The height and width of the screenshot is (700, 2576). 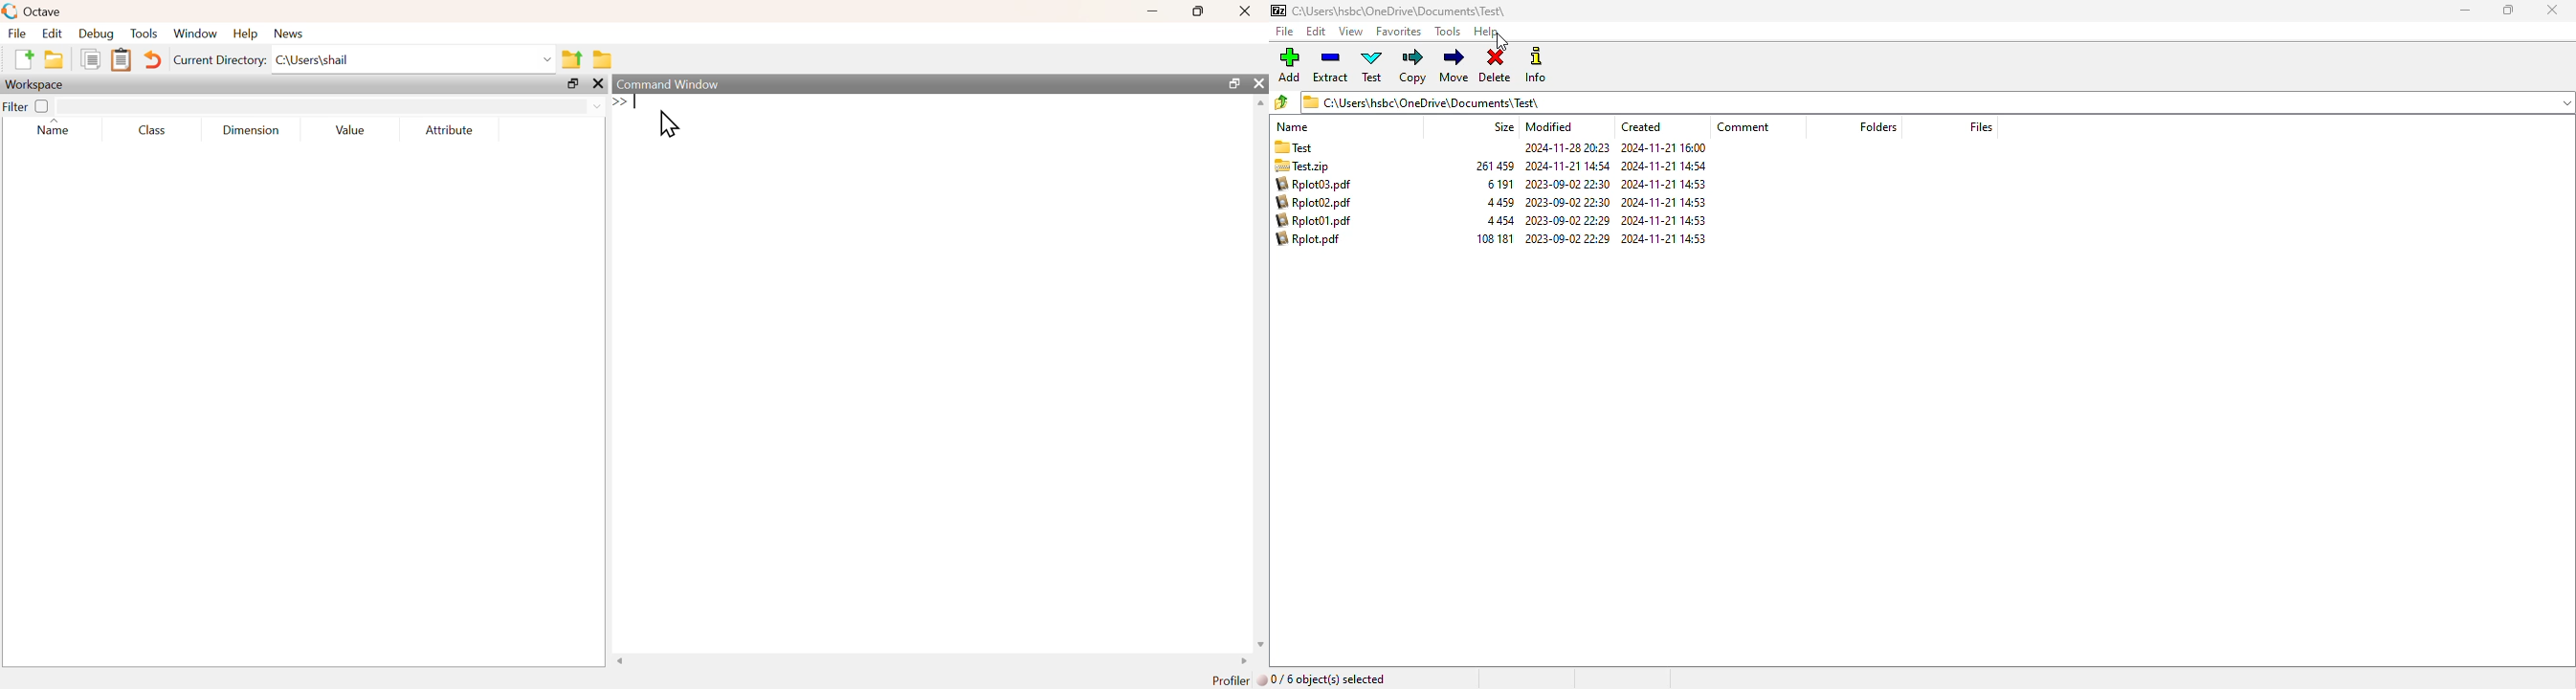 I want to click on 2024-11-21 14:54, so click(x=1666, y=167).